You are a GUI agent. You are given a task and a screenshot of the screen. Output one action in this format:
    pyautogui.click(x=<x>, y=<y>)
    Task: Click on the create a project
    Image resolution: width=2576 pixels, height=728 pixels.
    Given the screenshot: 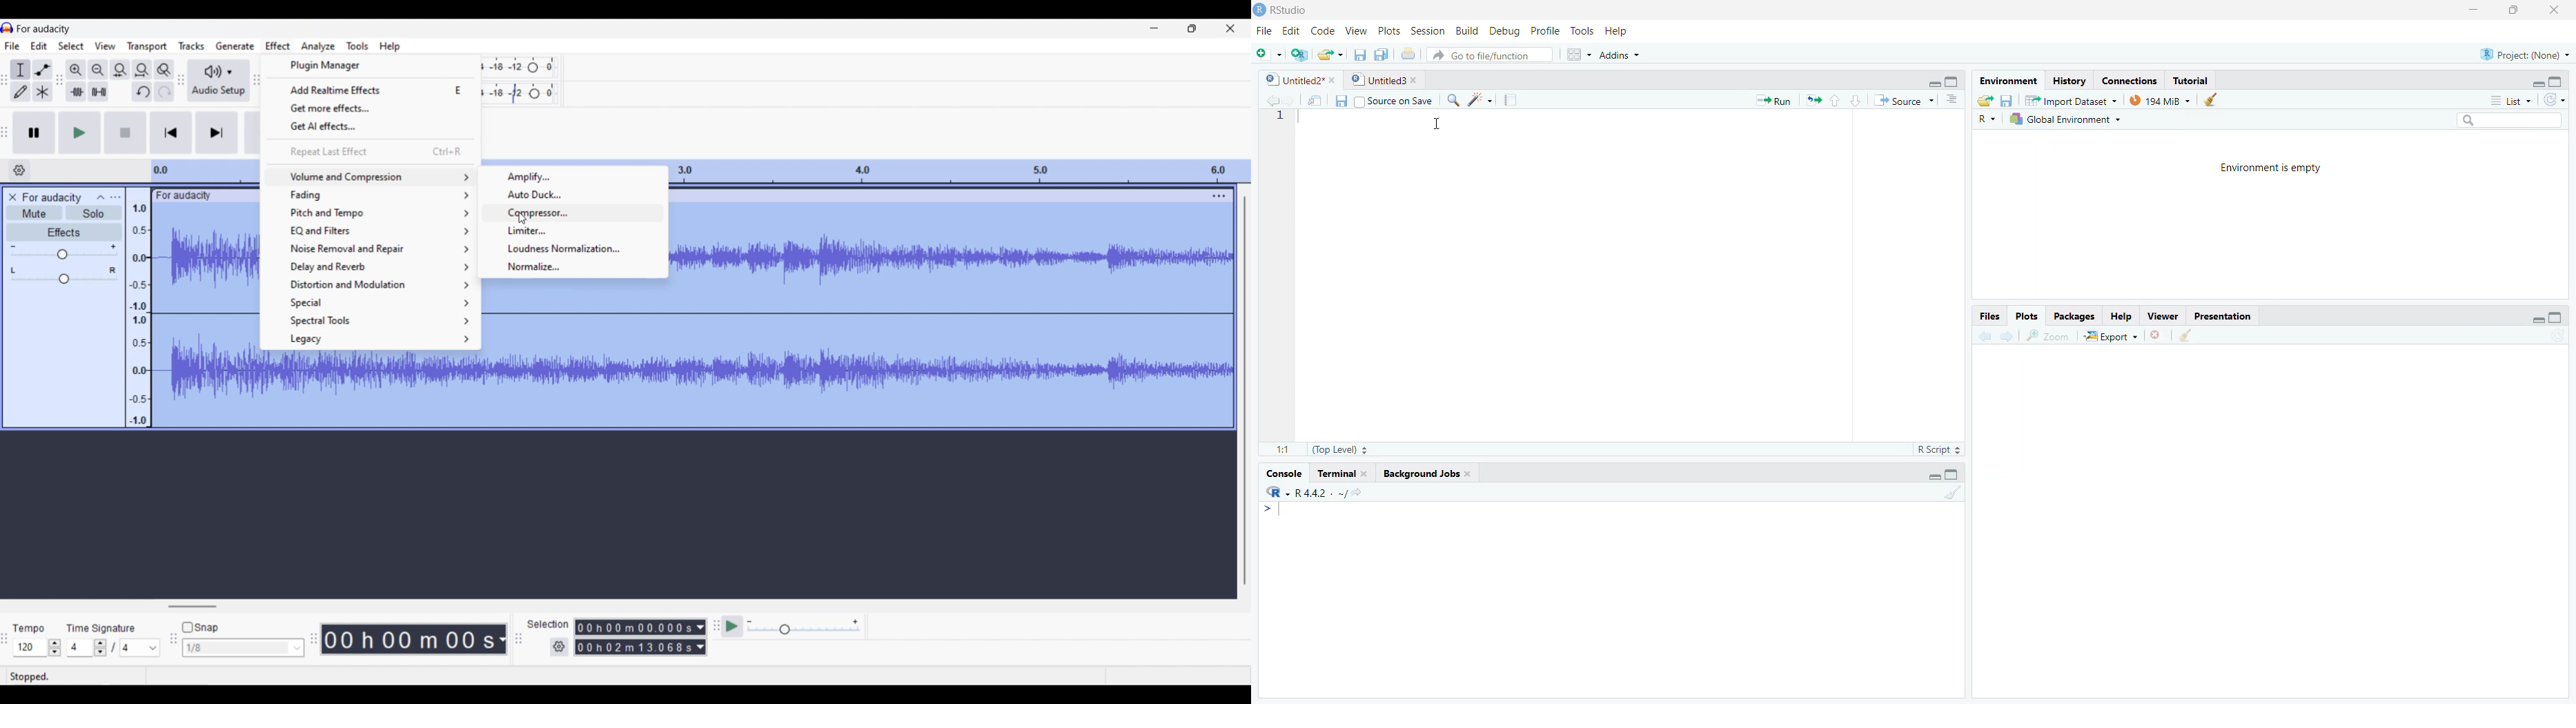 What is the action you would take?
    pyautogui.click(x=1299, y=53)
    